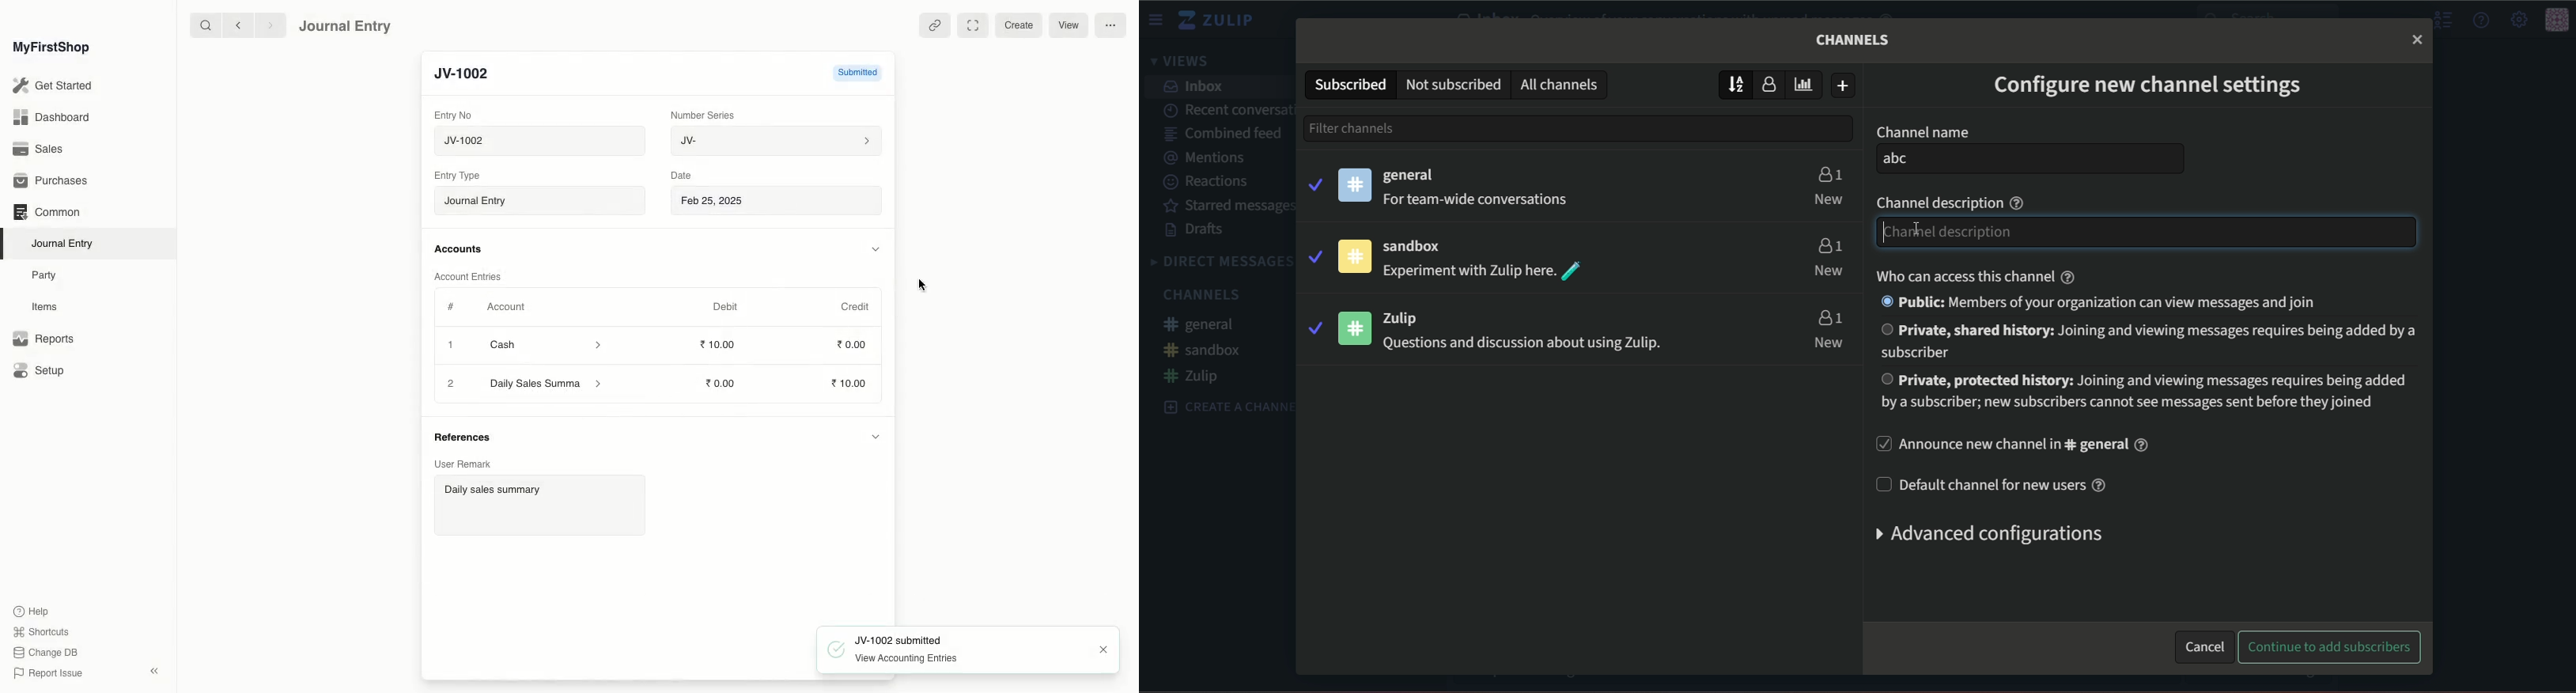  What do you see at coordinates (43, 339) in the screenshot?
I see `Reports` at bounding box center [43, 339].